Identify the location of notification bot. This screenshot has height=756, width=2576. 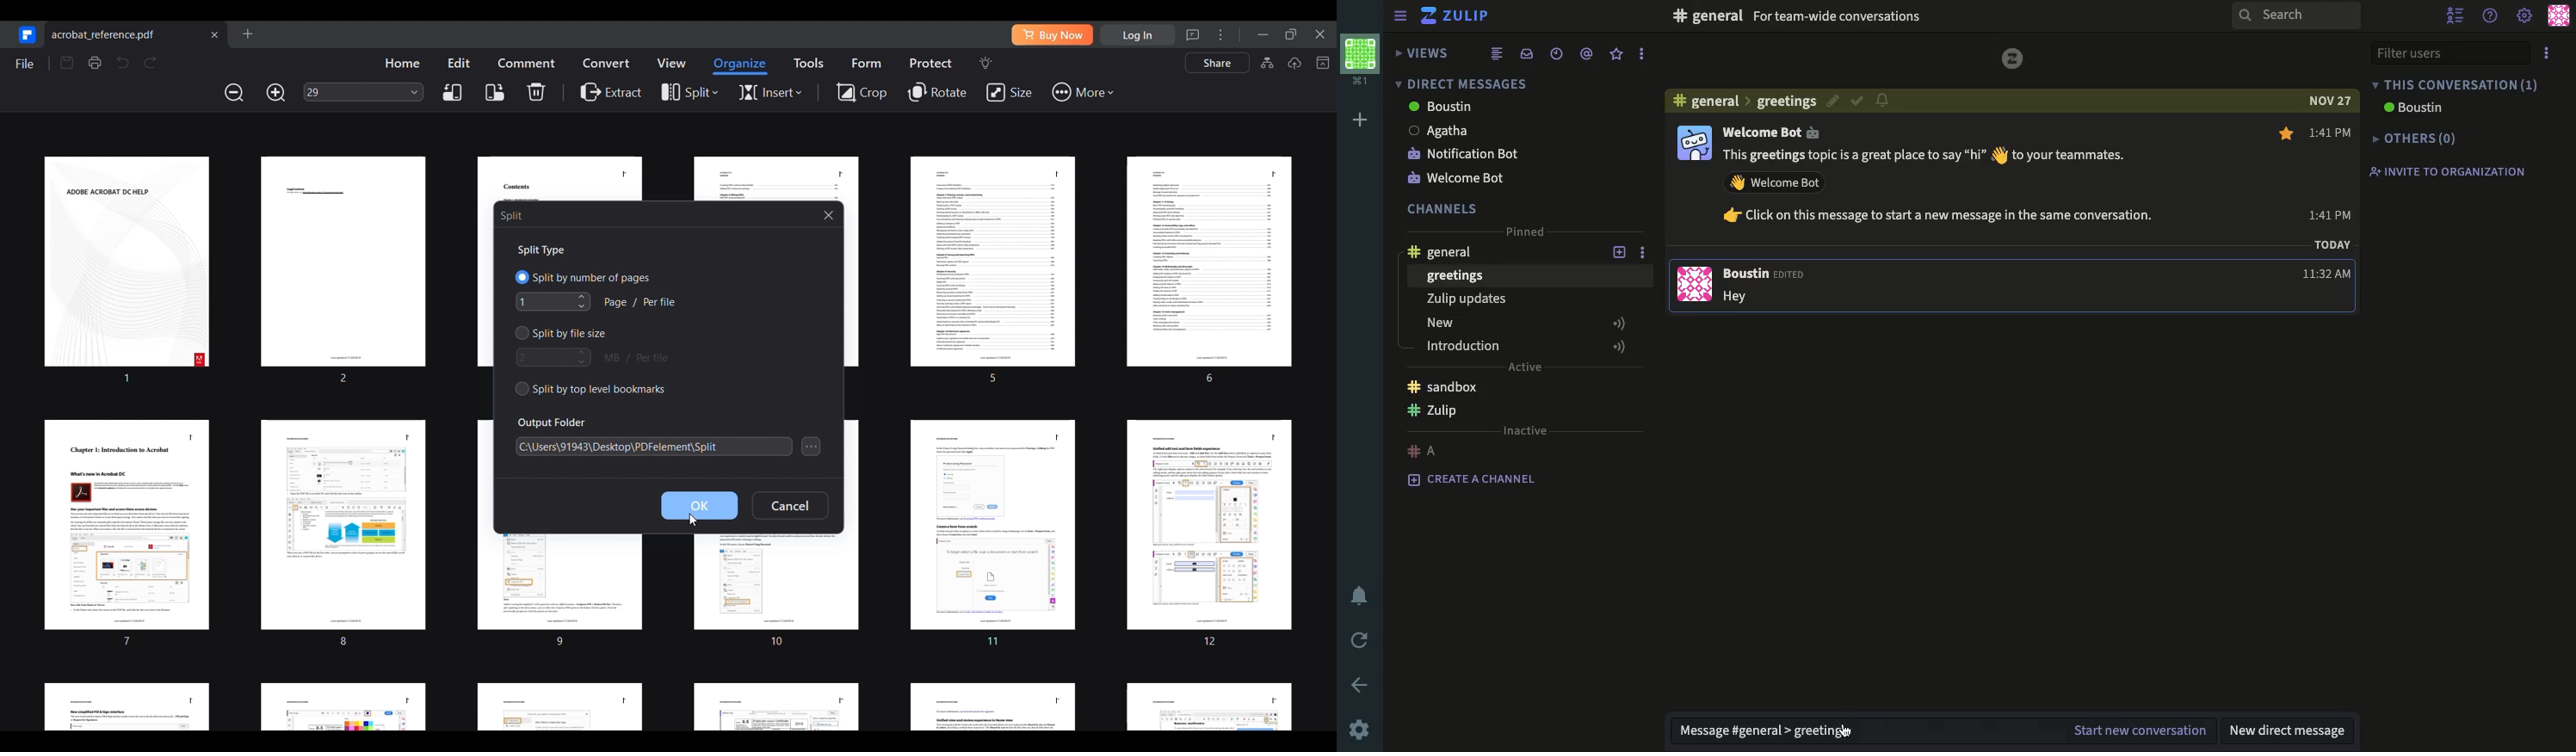
(1464, 155).